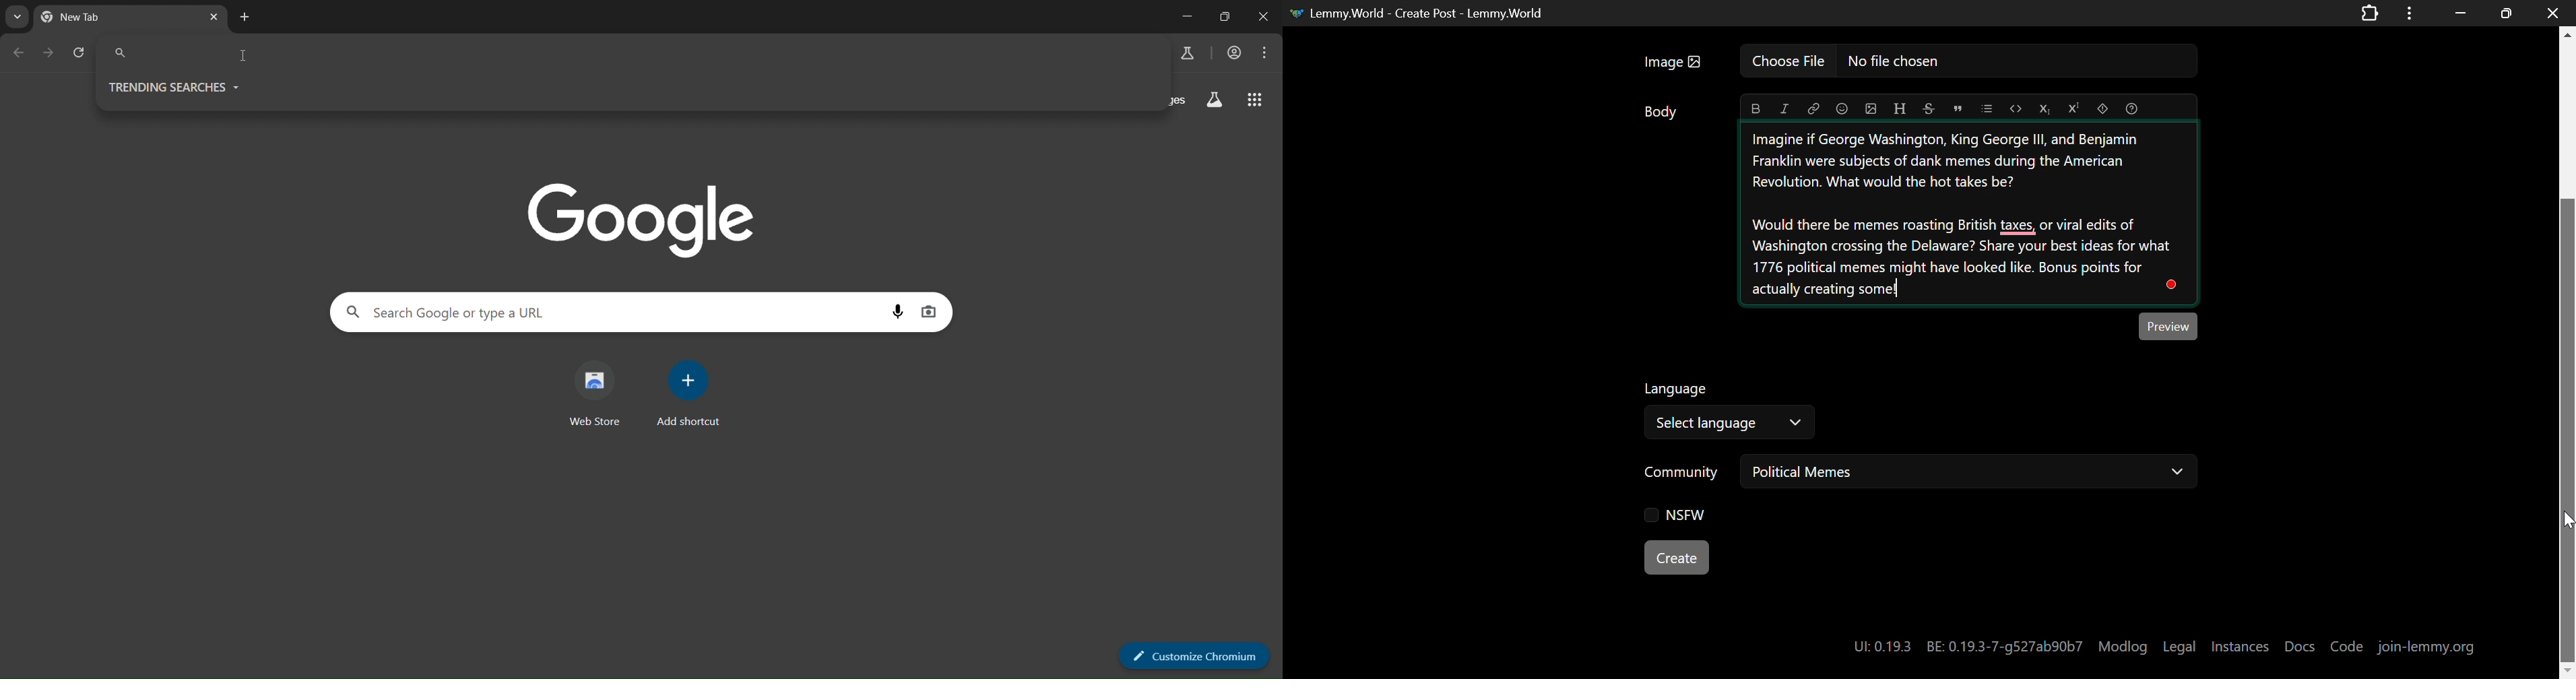 This screenshot has height=700, width=2576. I want to click on Insert Image, so click(1871, 108).